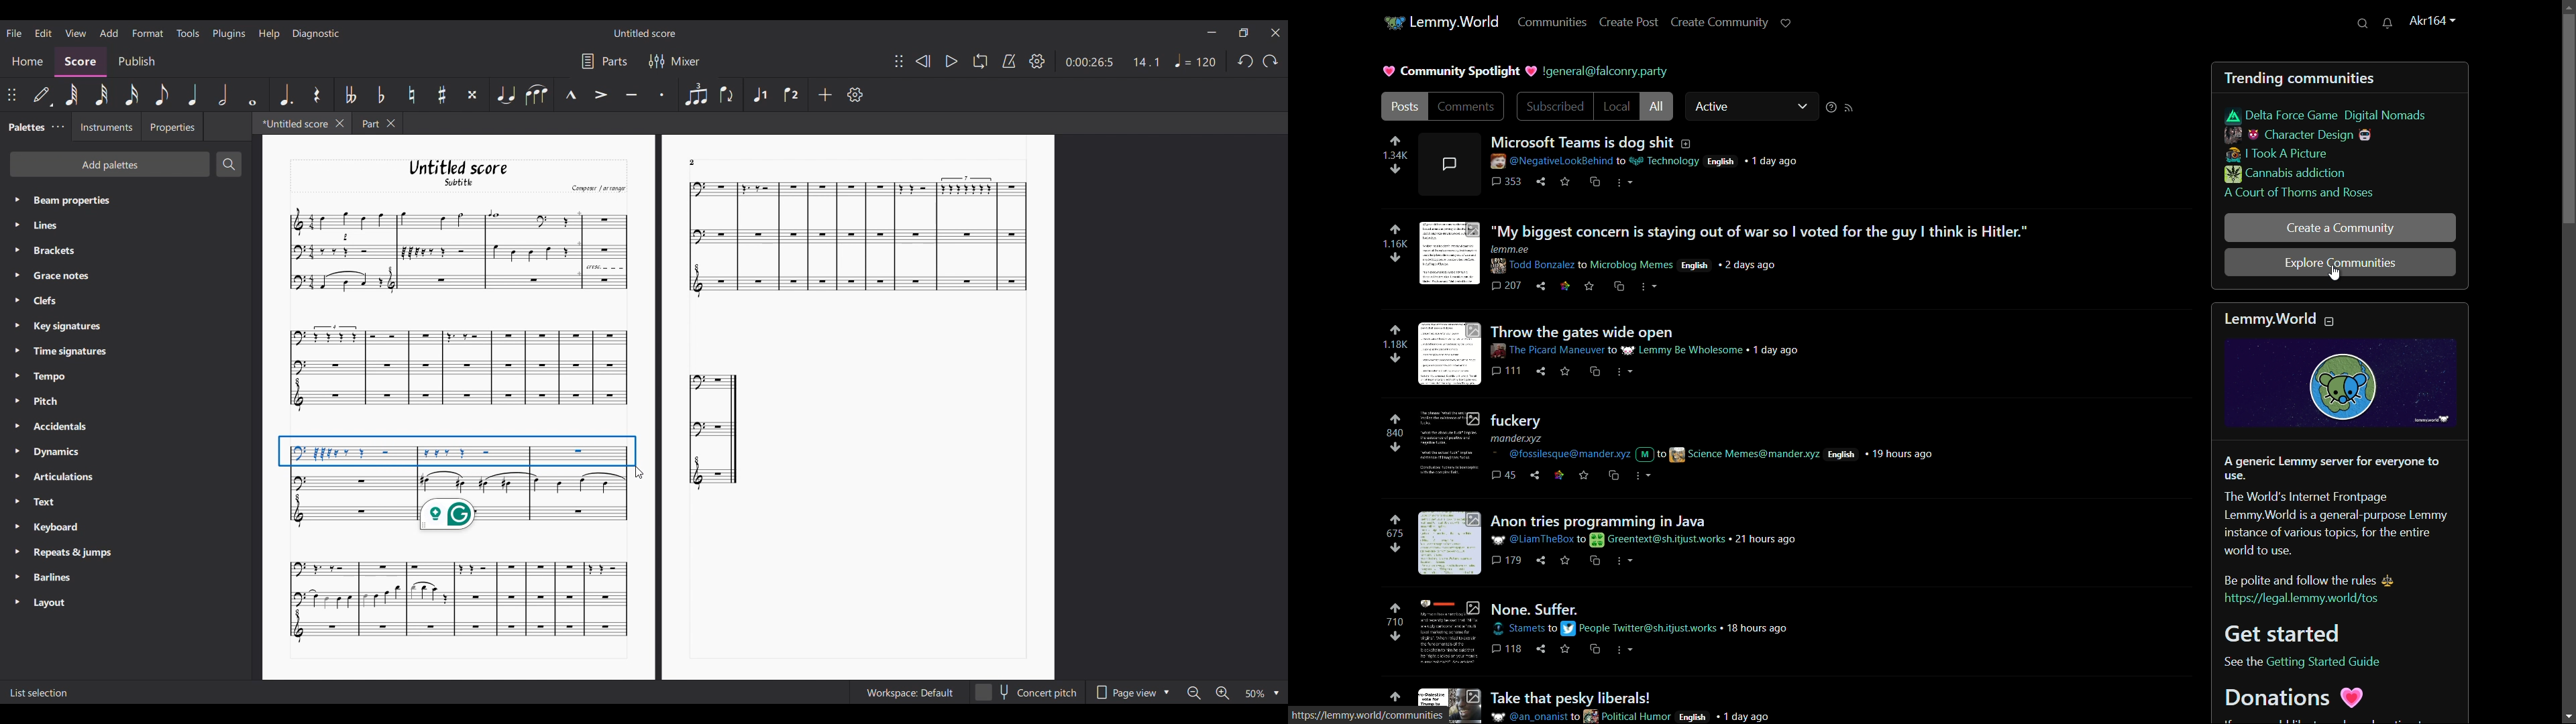 This screenshot has height=728, width=2576. I want to click on Voice 2, so click(792, 95).